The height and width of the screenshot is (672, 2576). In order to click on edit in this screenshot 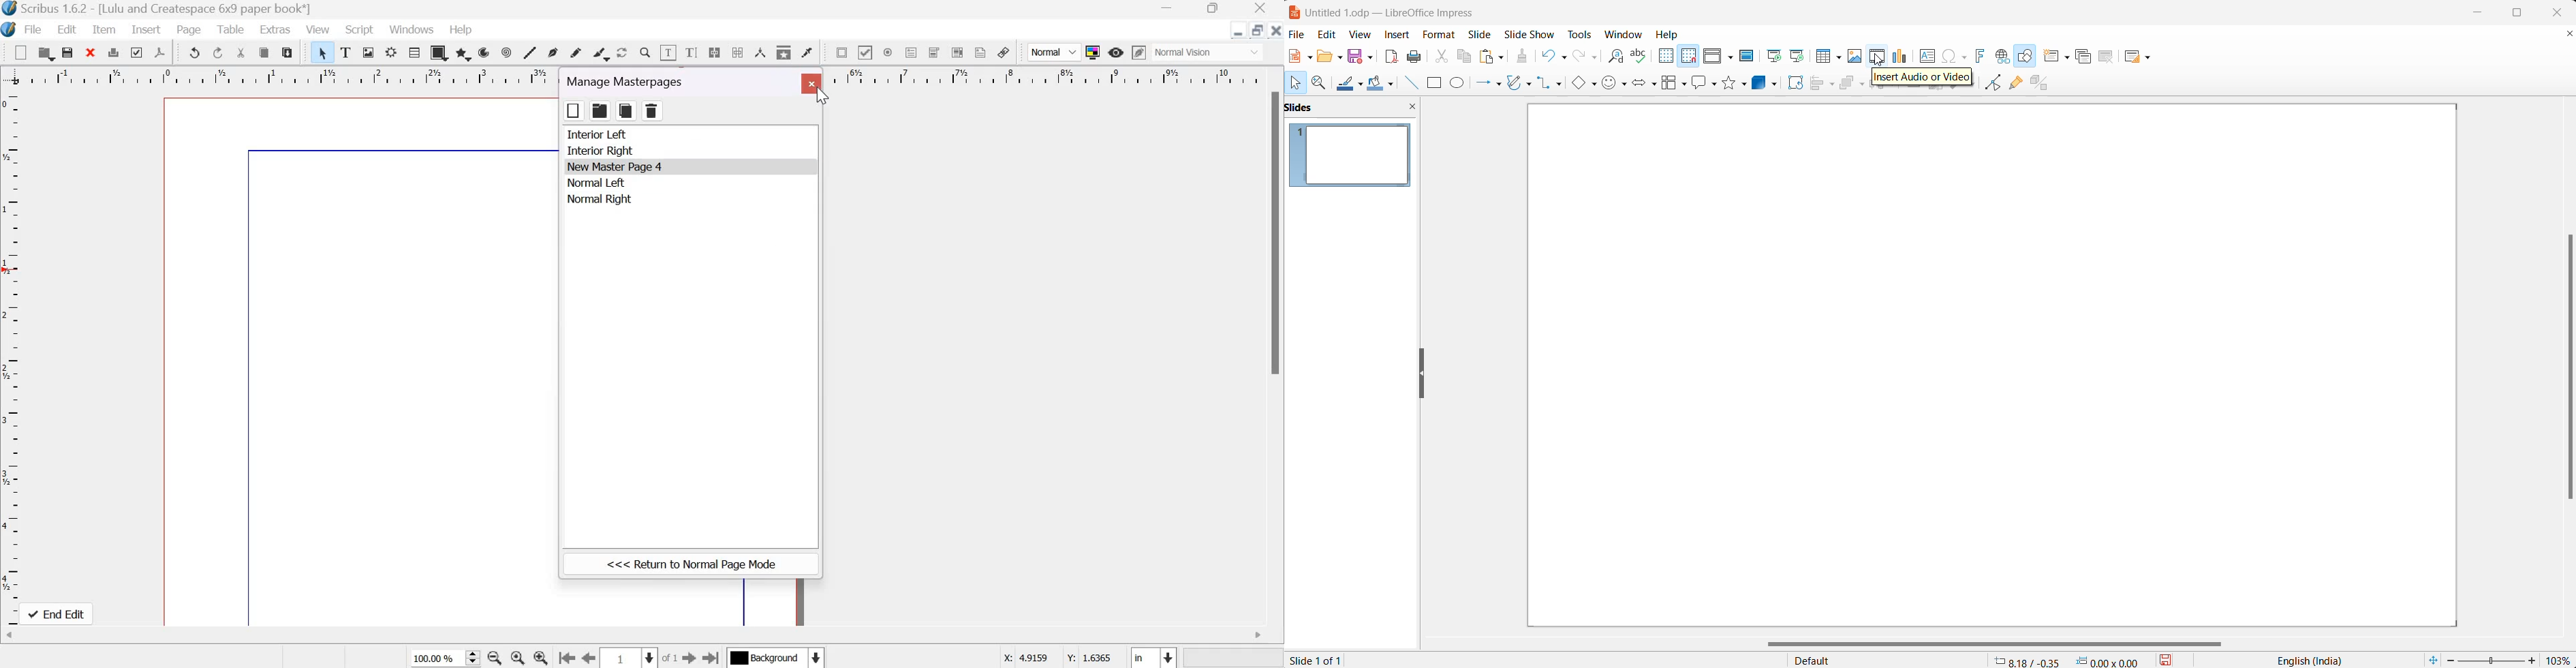, I will do `click(1326, 34)`.